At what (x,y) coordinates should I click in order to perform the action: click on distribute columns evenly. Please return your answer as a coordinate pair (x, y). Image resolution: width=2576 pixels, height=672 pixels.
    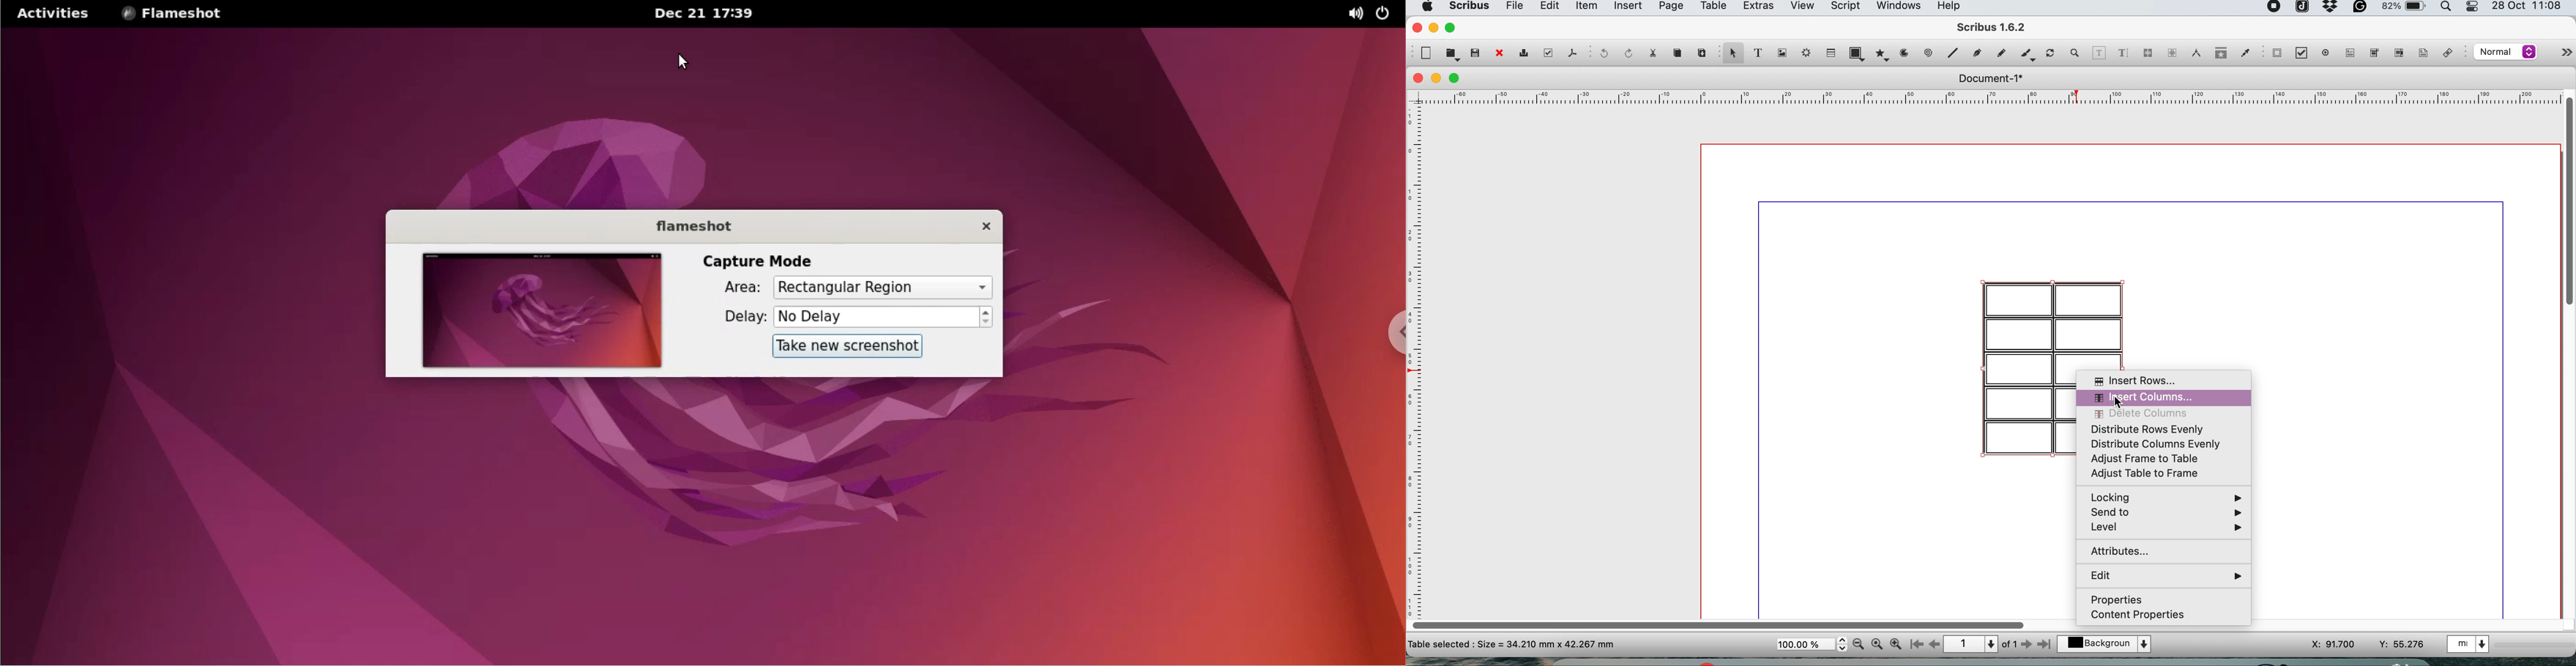
    Looking at the image, I should click on (2162, 445).